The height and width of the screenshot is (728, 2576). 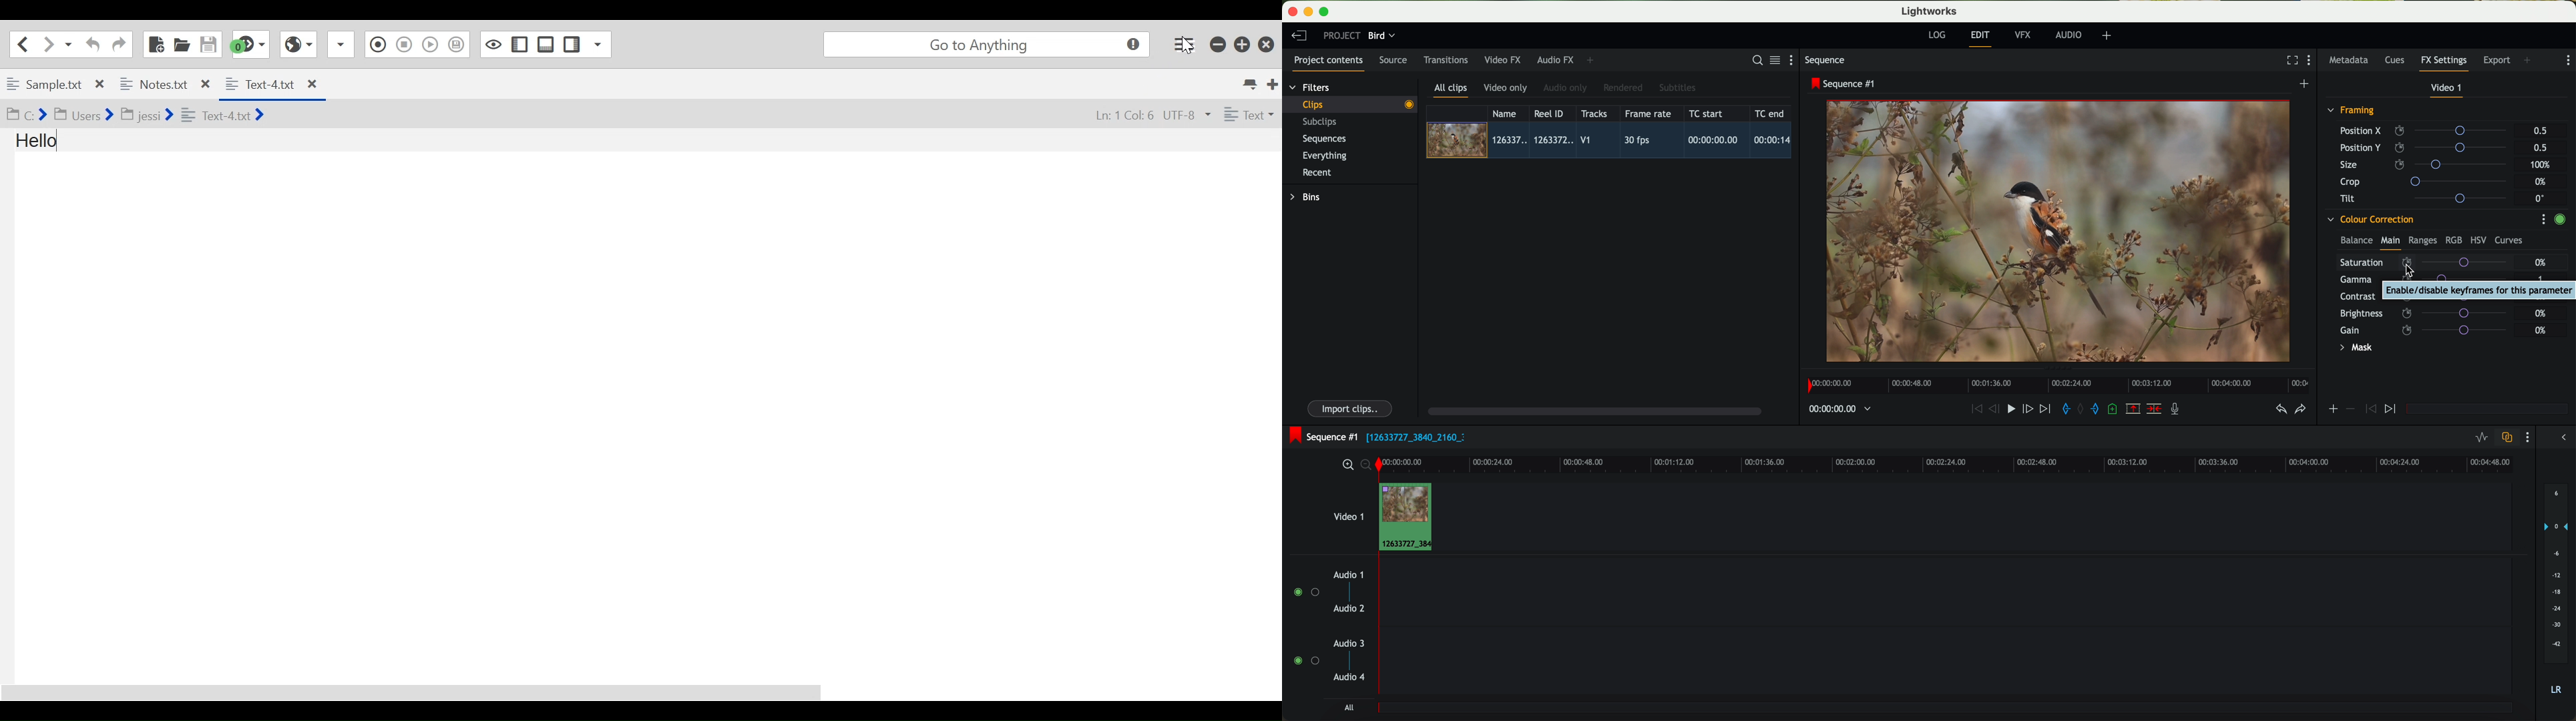 I want to click on project contents, so click(x=1329, y=64).